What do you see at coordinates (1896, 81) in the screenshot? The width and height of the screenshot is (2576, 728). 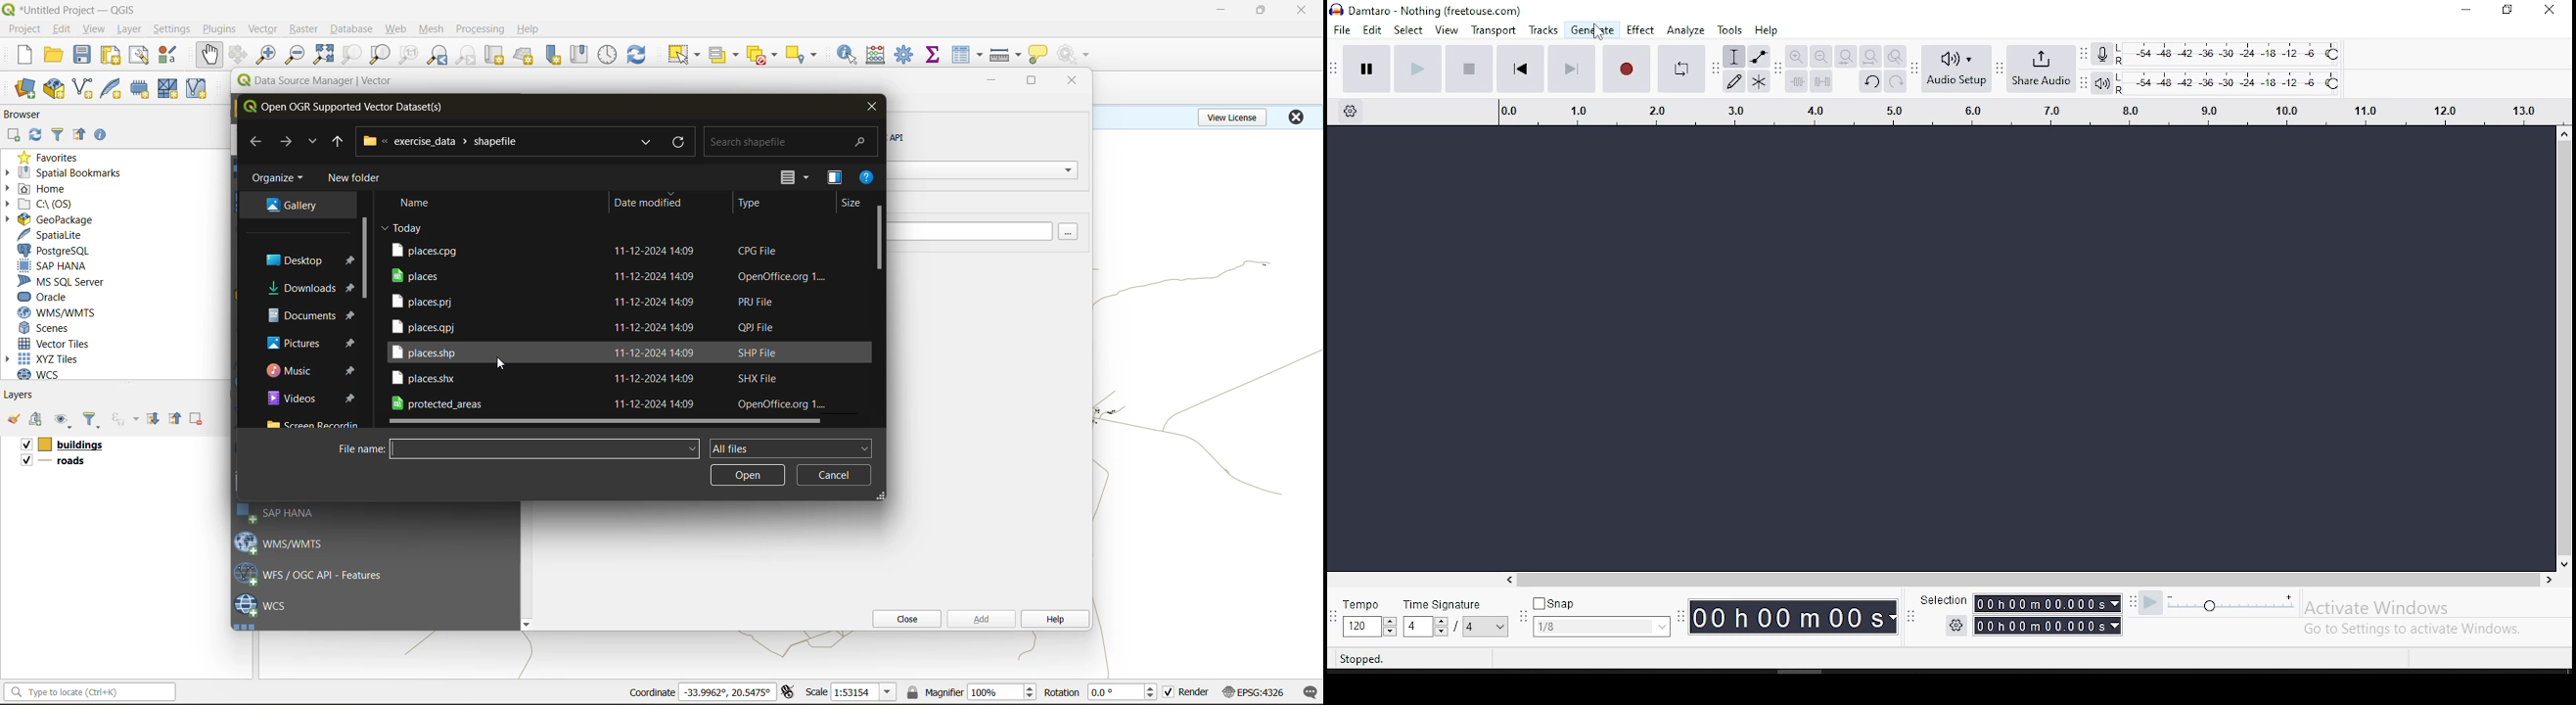 I see `redo` at bounding box center [1896, 81].